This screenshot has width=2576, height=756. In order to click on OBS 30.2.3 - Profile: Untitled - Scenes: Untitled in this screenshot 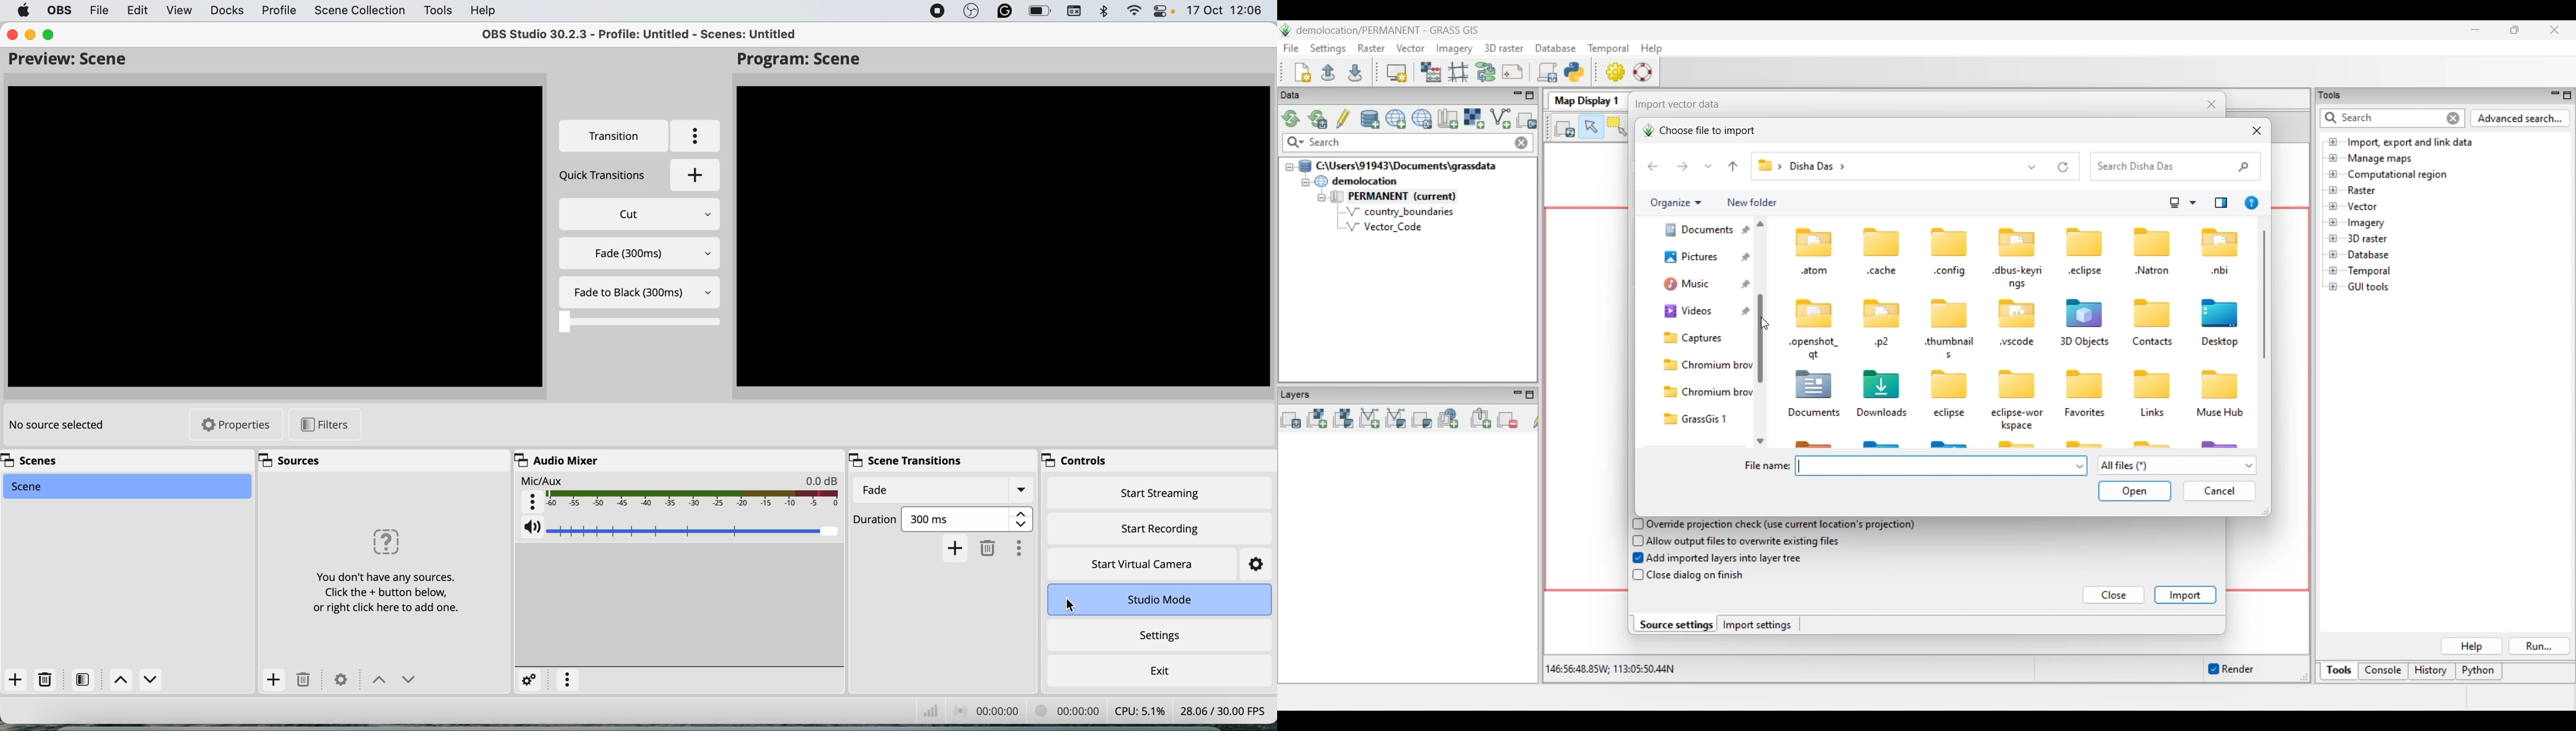, I will do `click(641, 33)`.